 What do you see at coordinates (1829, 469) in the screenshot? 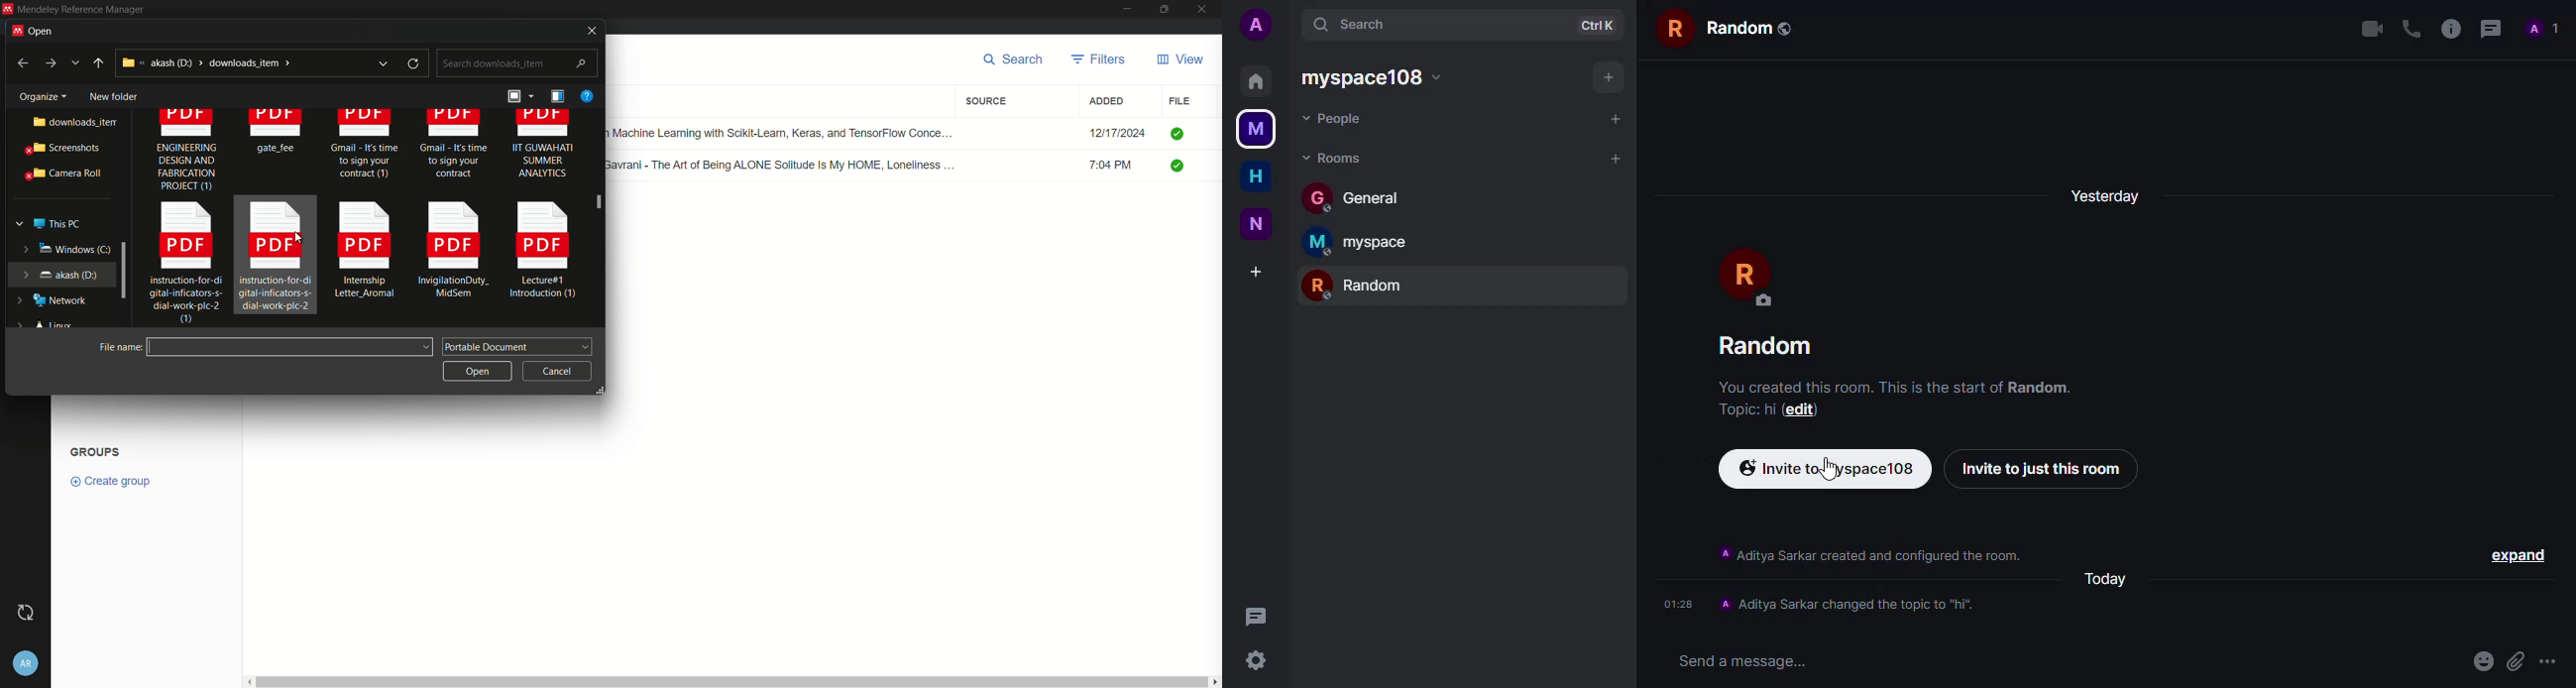
I see `cursor` at bounding box center [1829, 469].